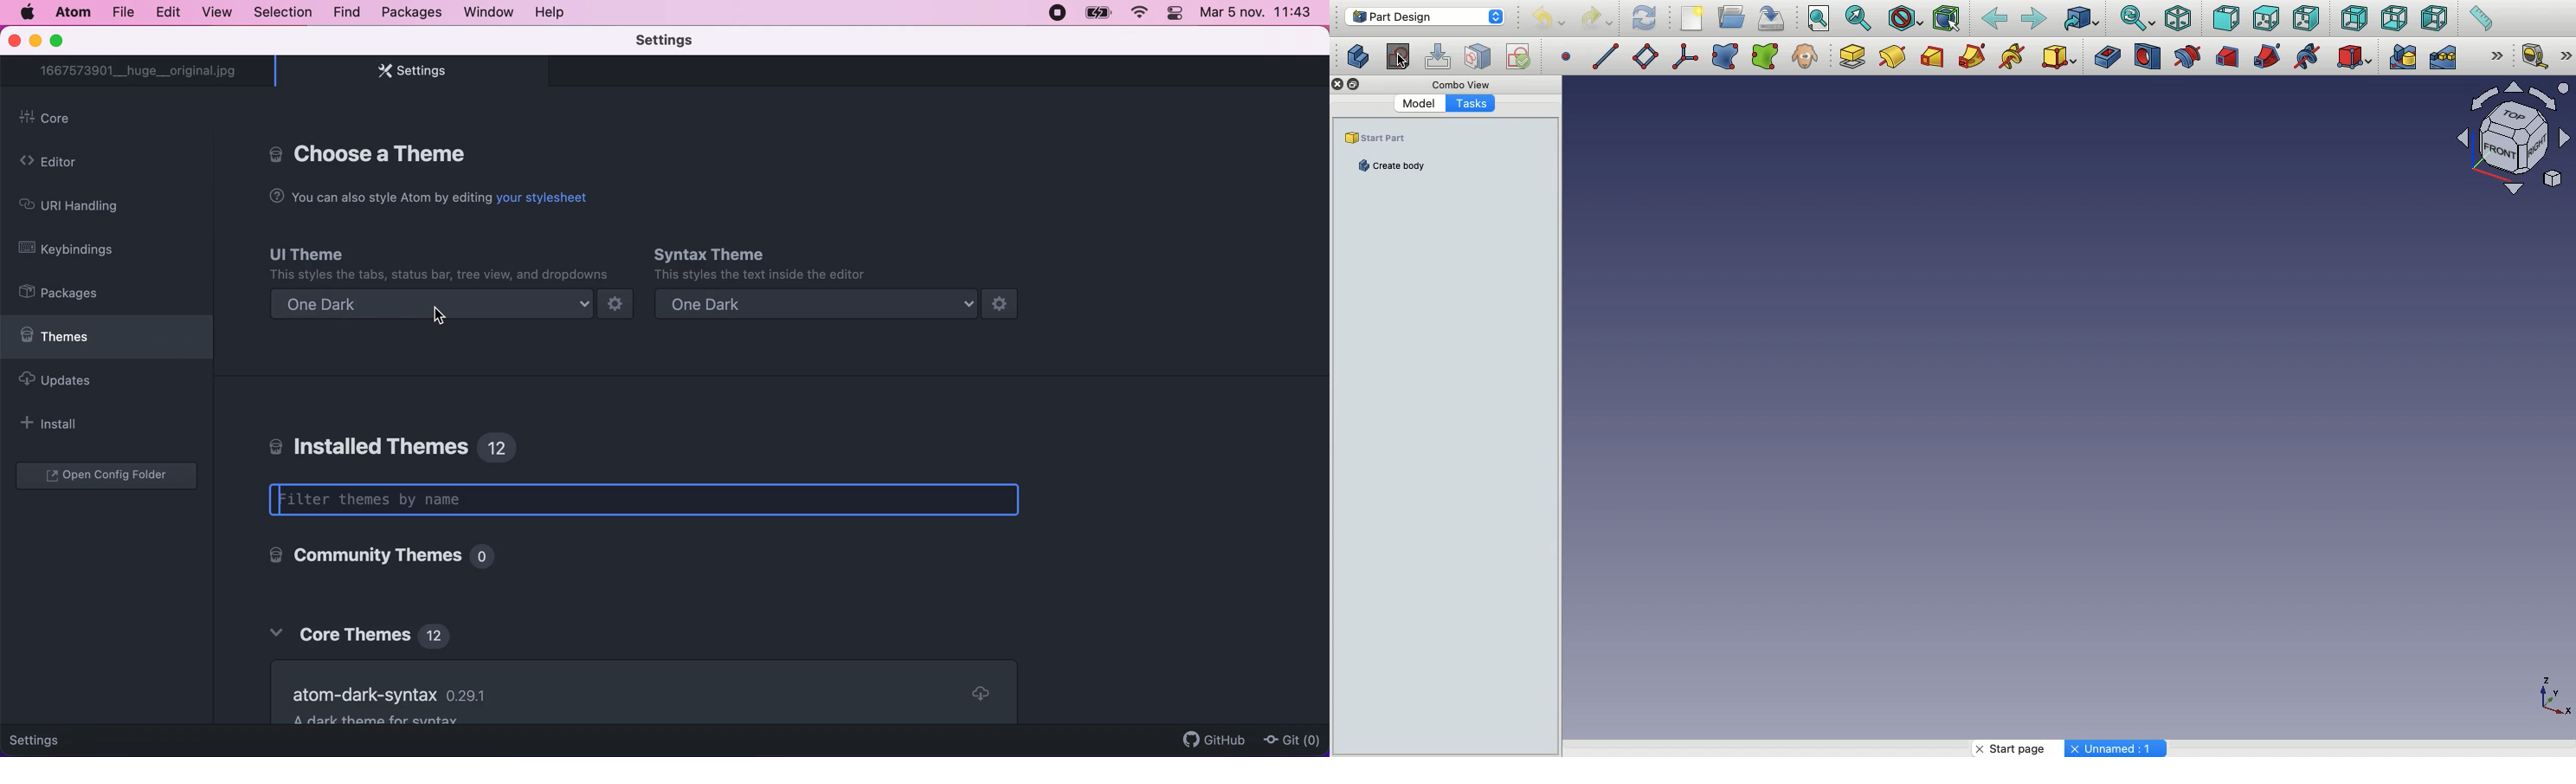 The width and height of the screenshot is (2576, 784). I want to click on Subtractive helix, so click(2307, 56).